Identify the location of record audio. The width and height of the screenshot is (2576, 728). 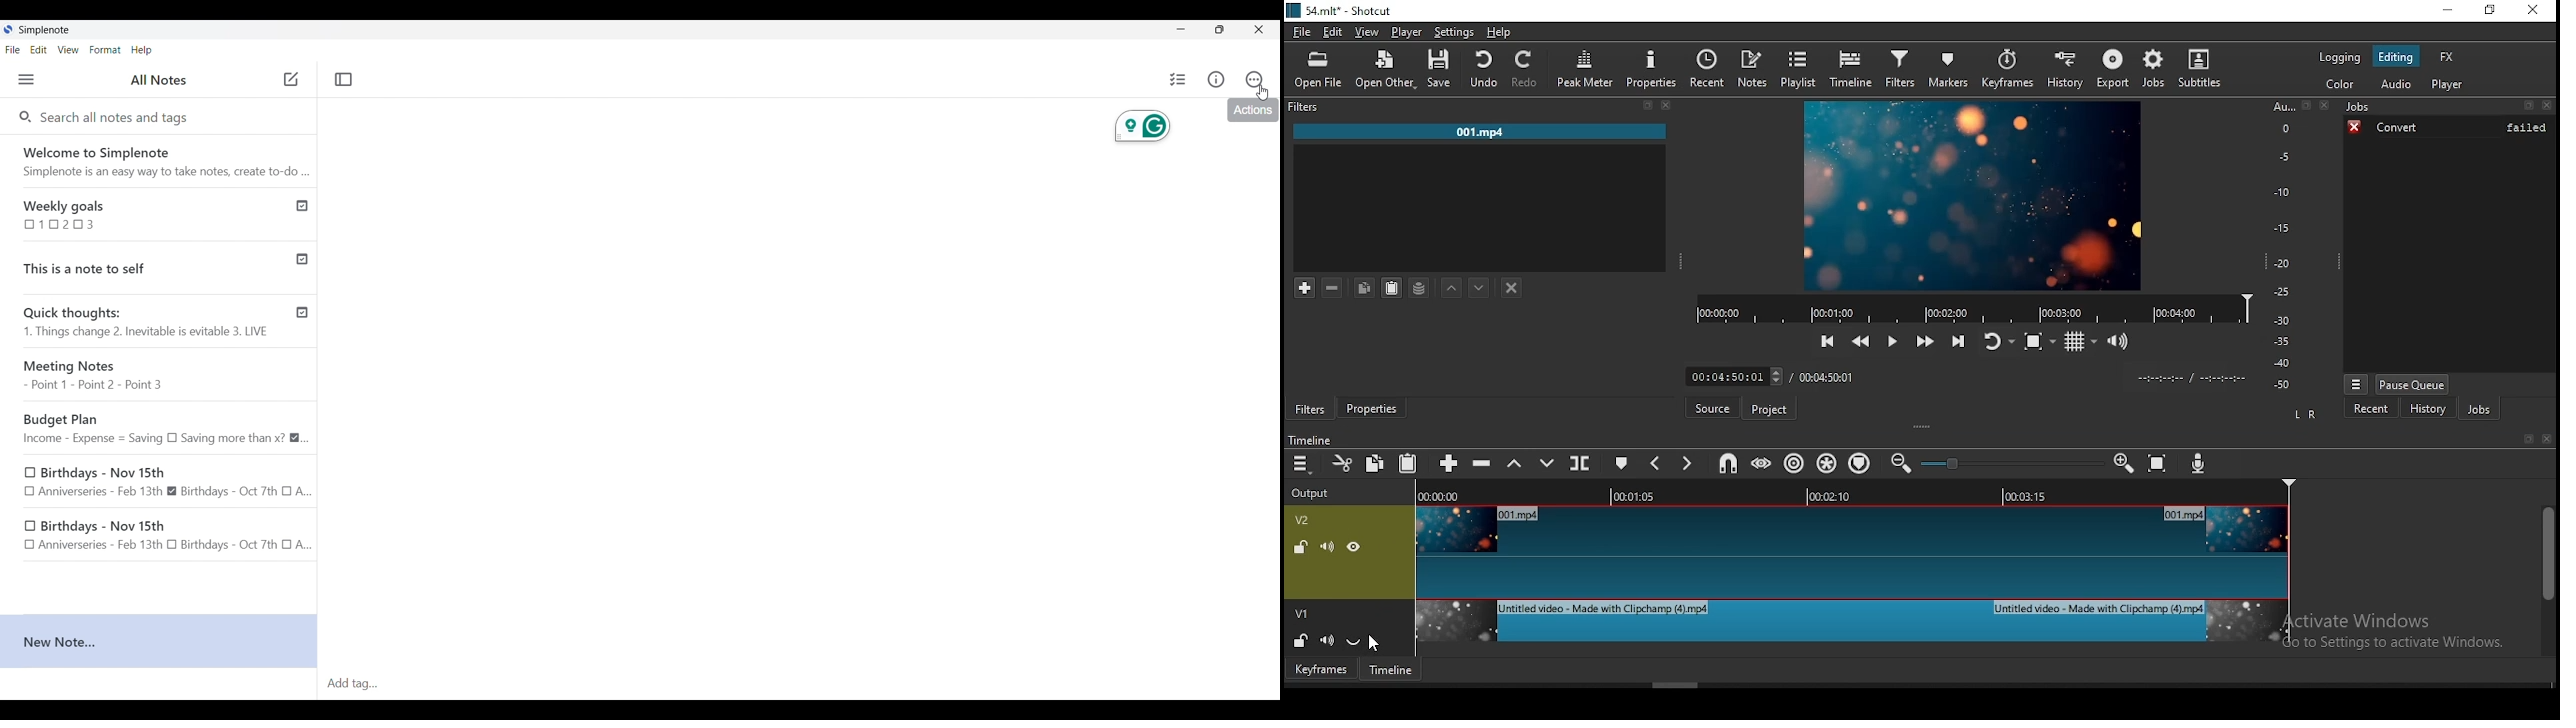
(2198, 461).